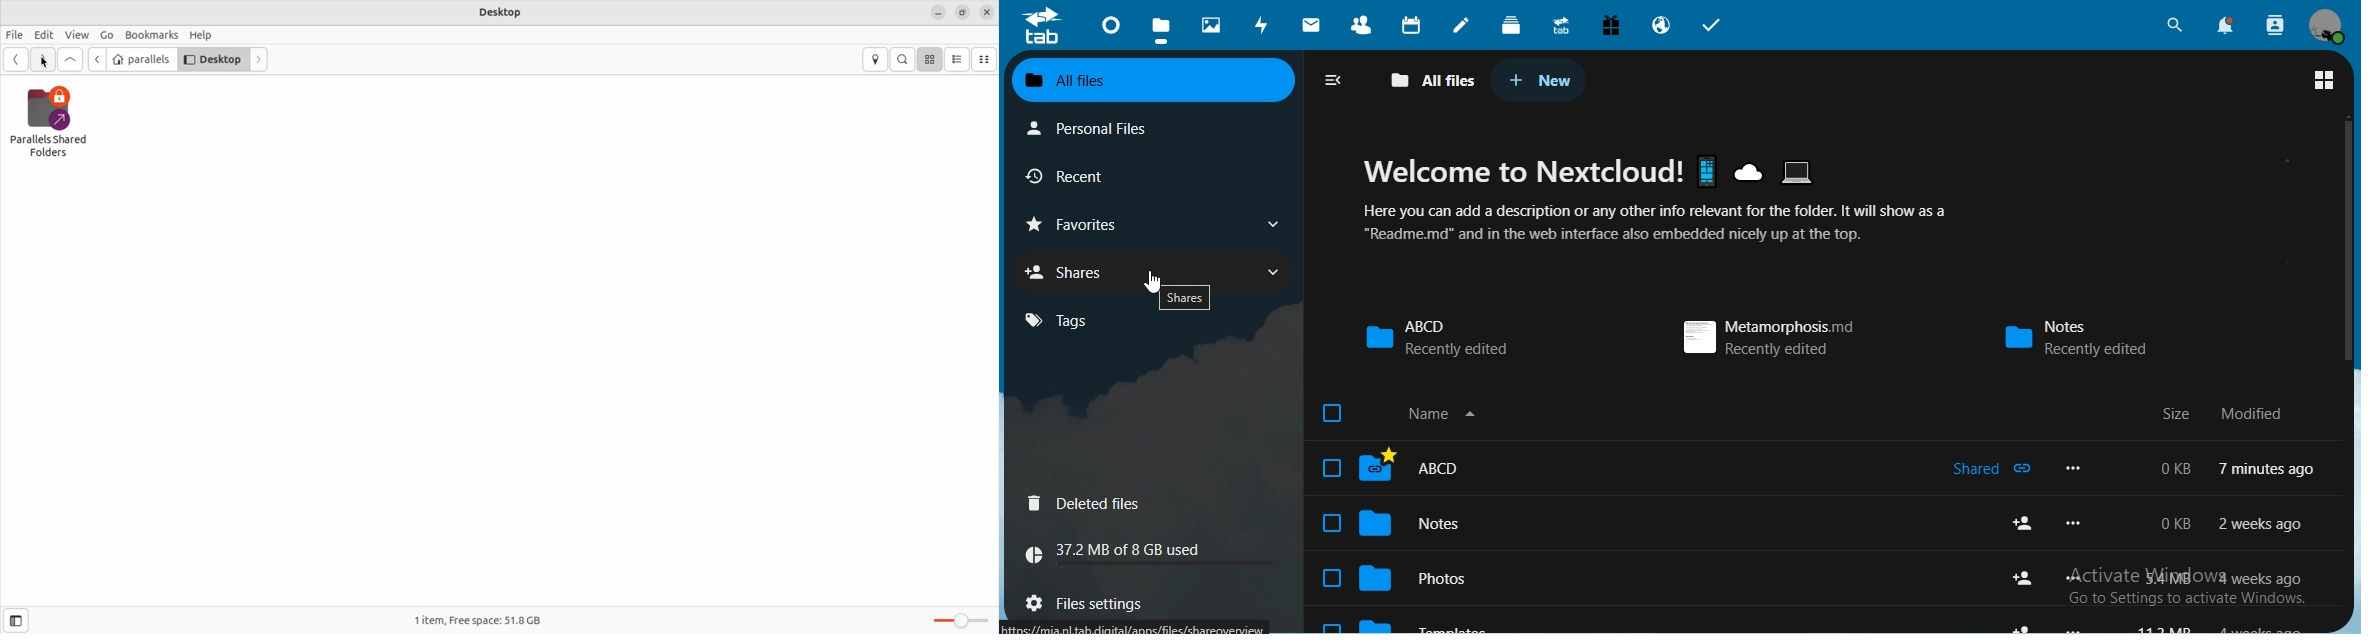 The width and height of the screenshot is (2380, 644). Describe the element at coordinates (2074, 578) in the screenshot. I see `more options` at that location.